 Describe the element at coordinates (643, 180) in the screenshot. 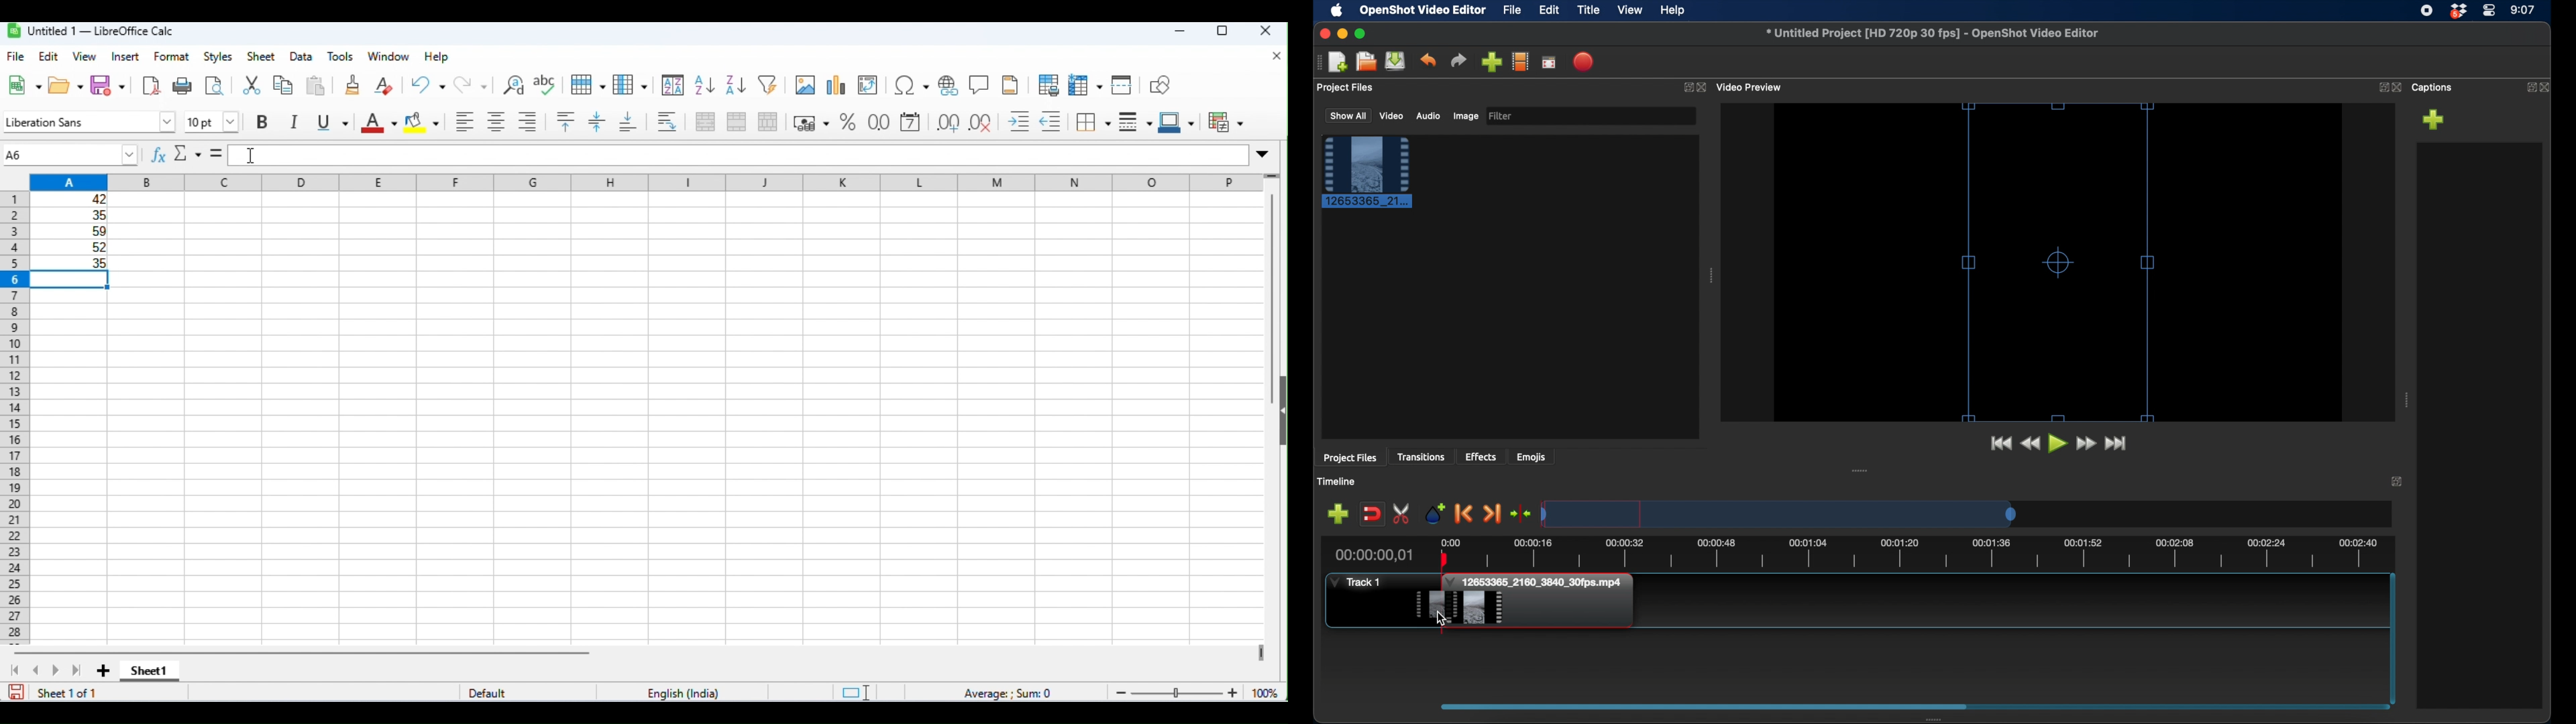

I see `column headings` at that location.